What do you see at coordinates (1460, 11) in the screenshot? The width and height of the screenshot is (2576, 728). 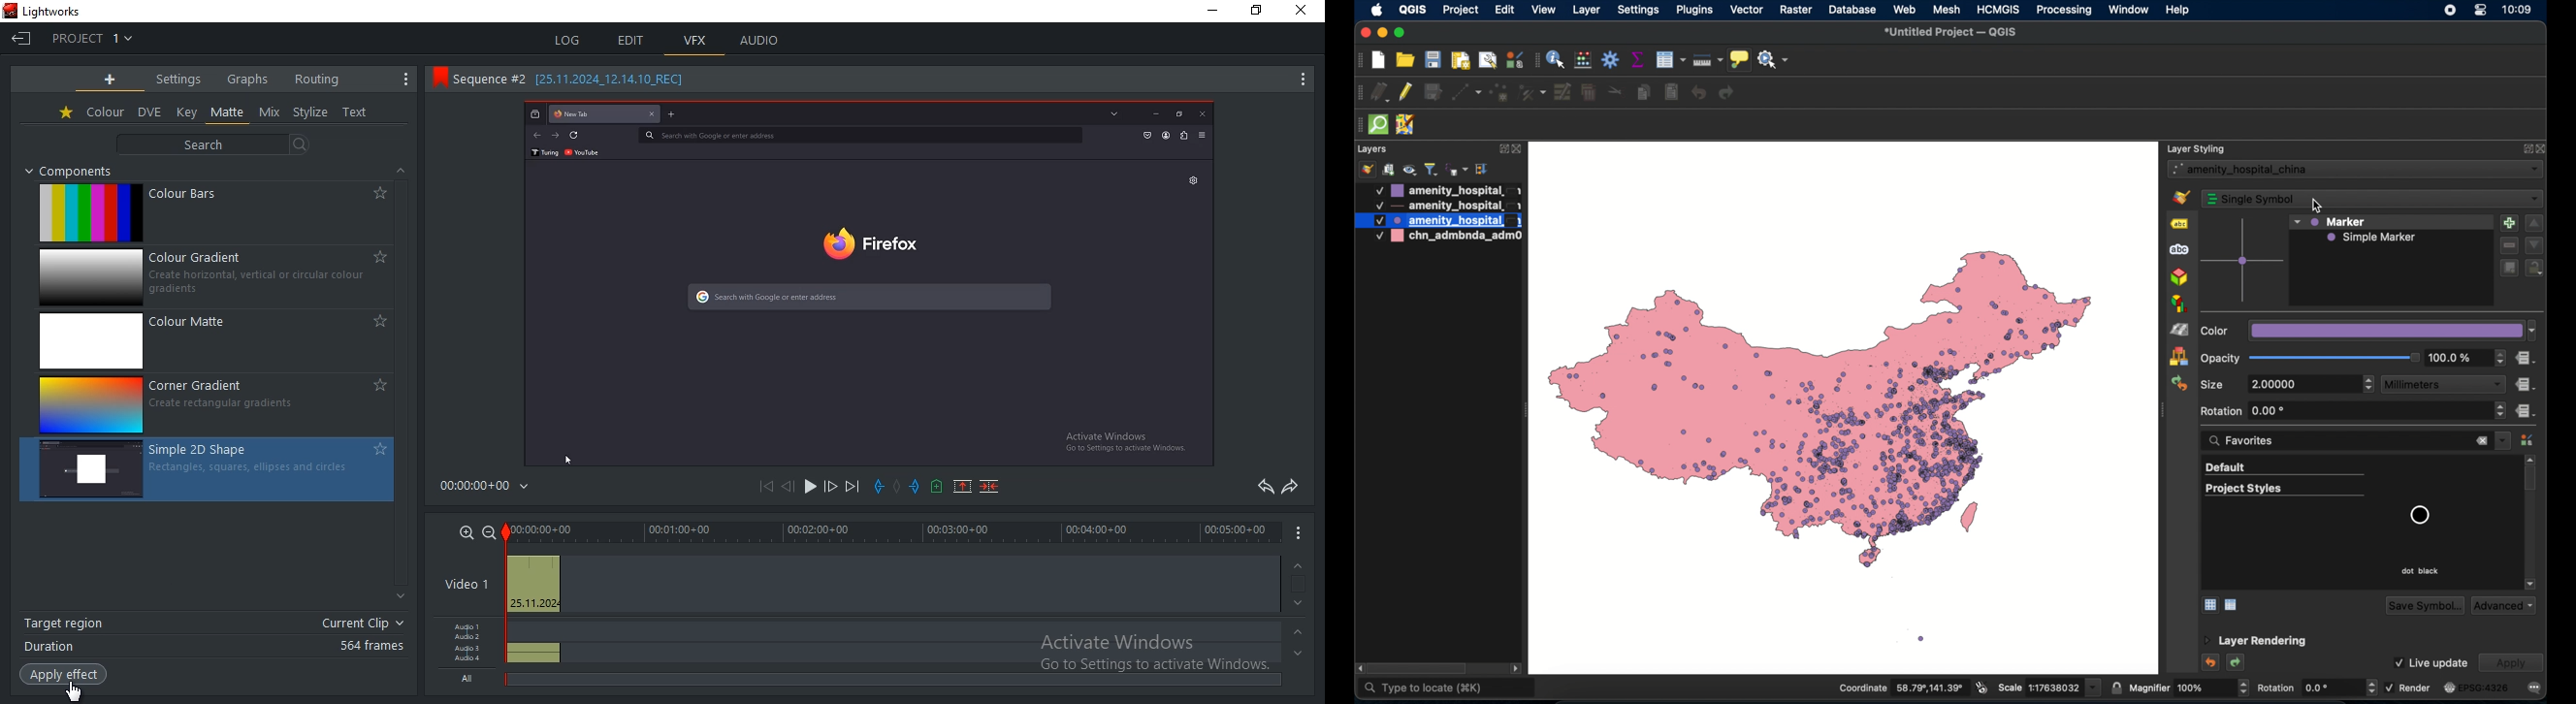 I see `project` at bounding box center [1460, 11].